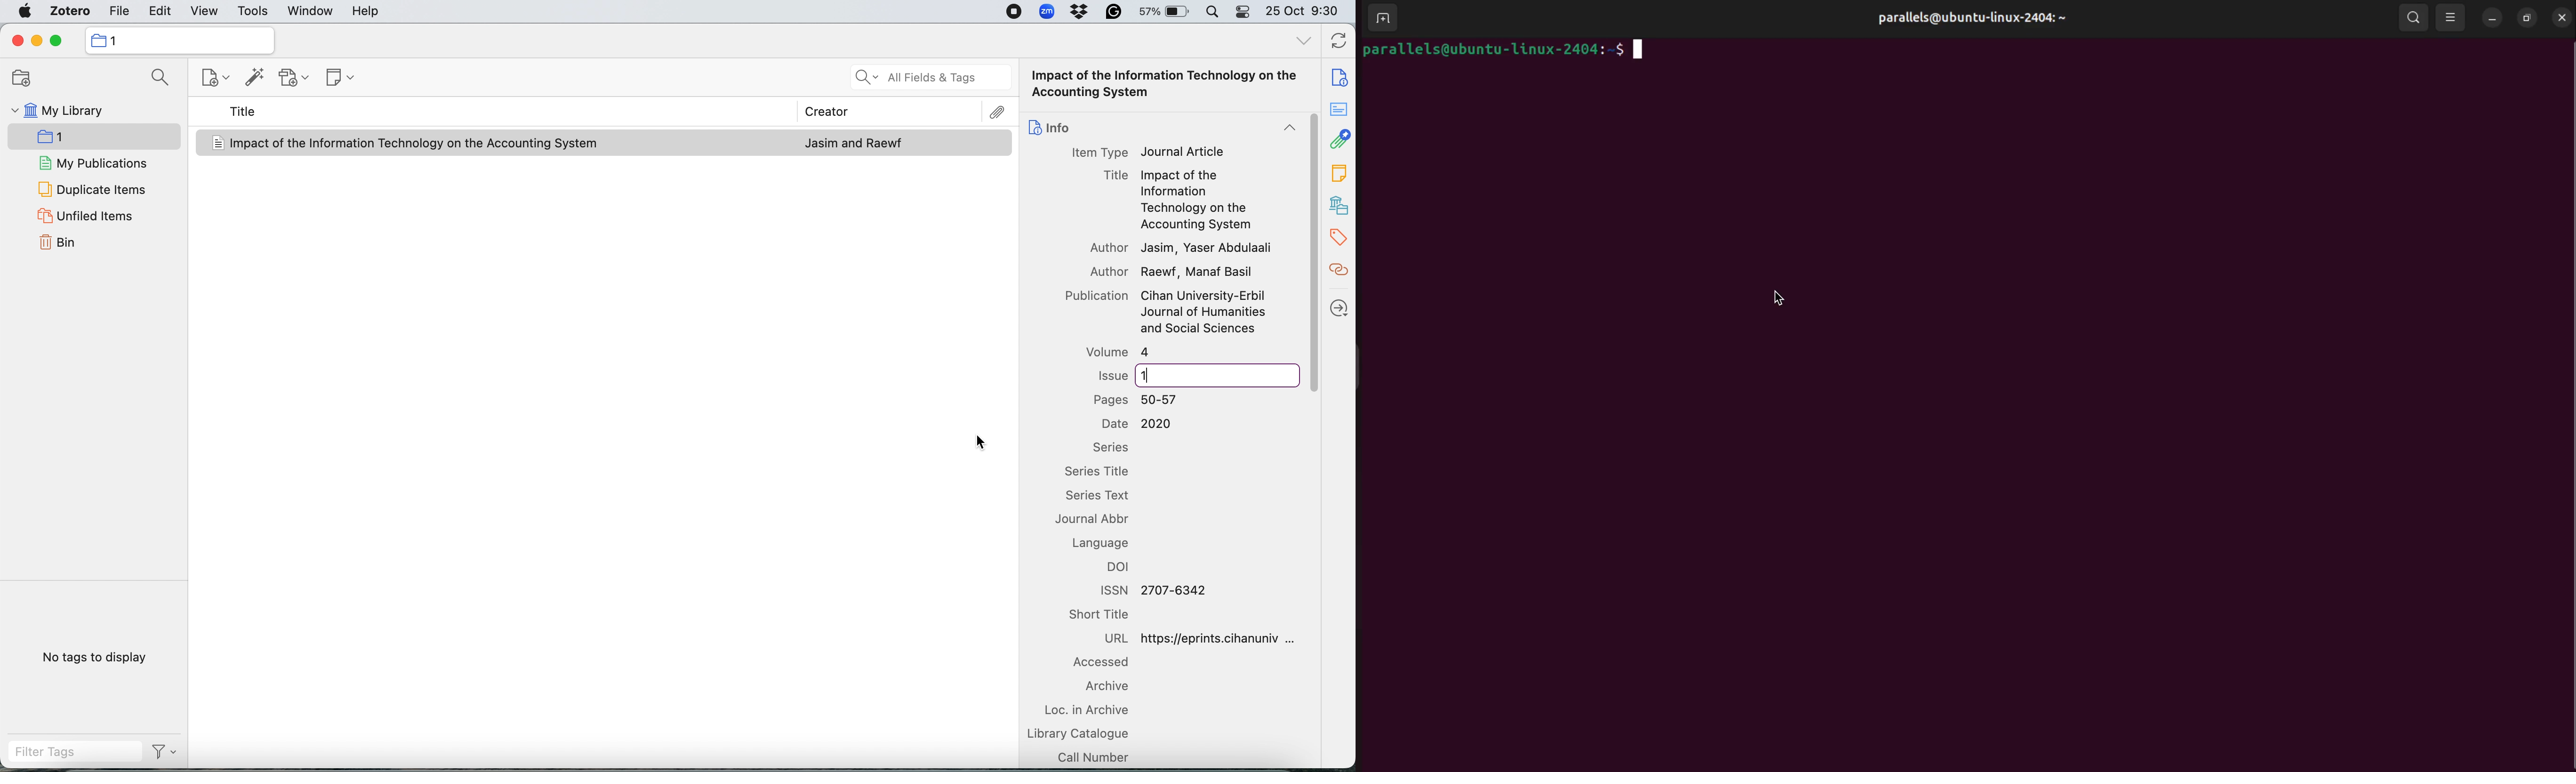 The image size is (2576, 784). Describe the element at coordinates (1204, 313) in the screenshot. I see `Cihan University-Erbil Journal of Humanities and Social Sciences` at that location.